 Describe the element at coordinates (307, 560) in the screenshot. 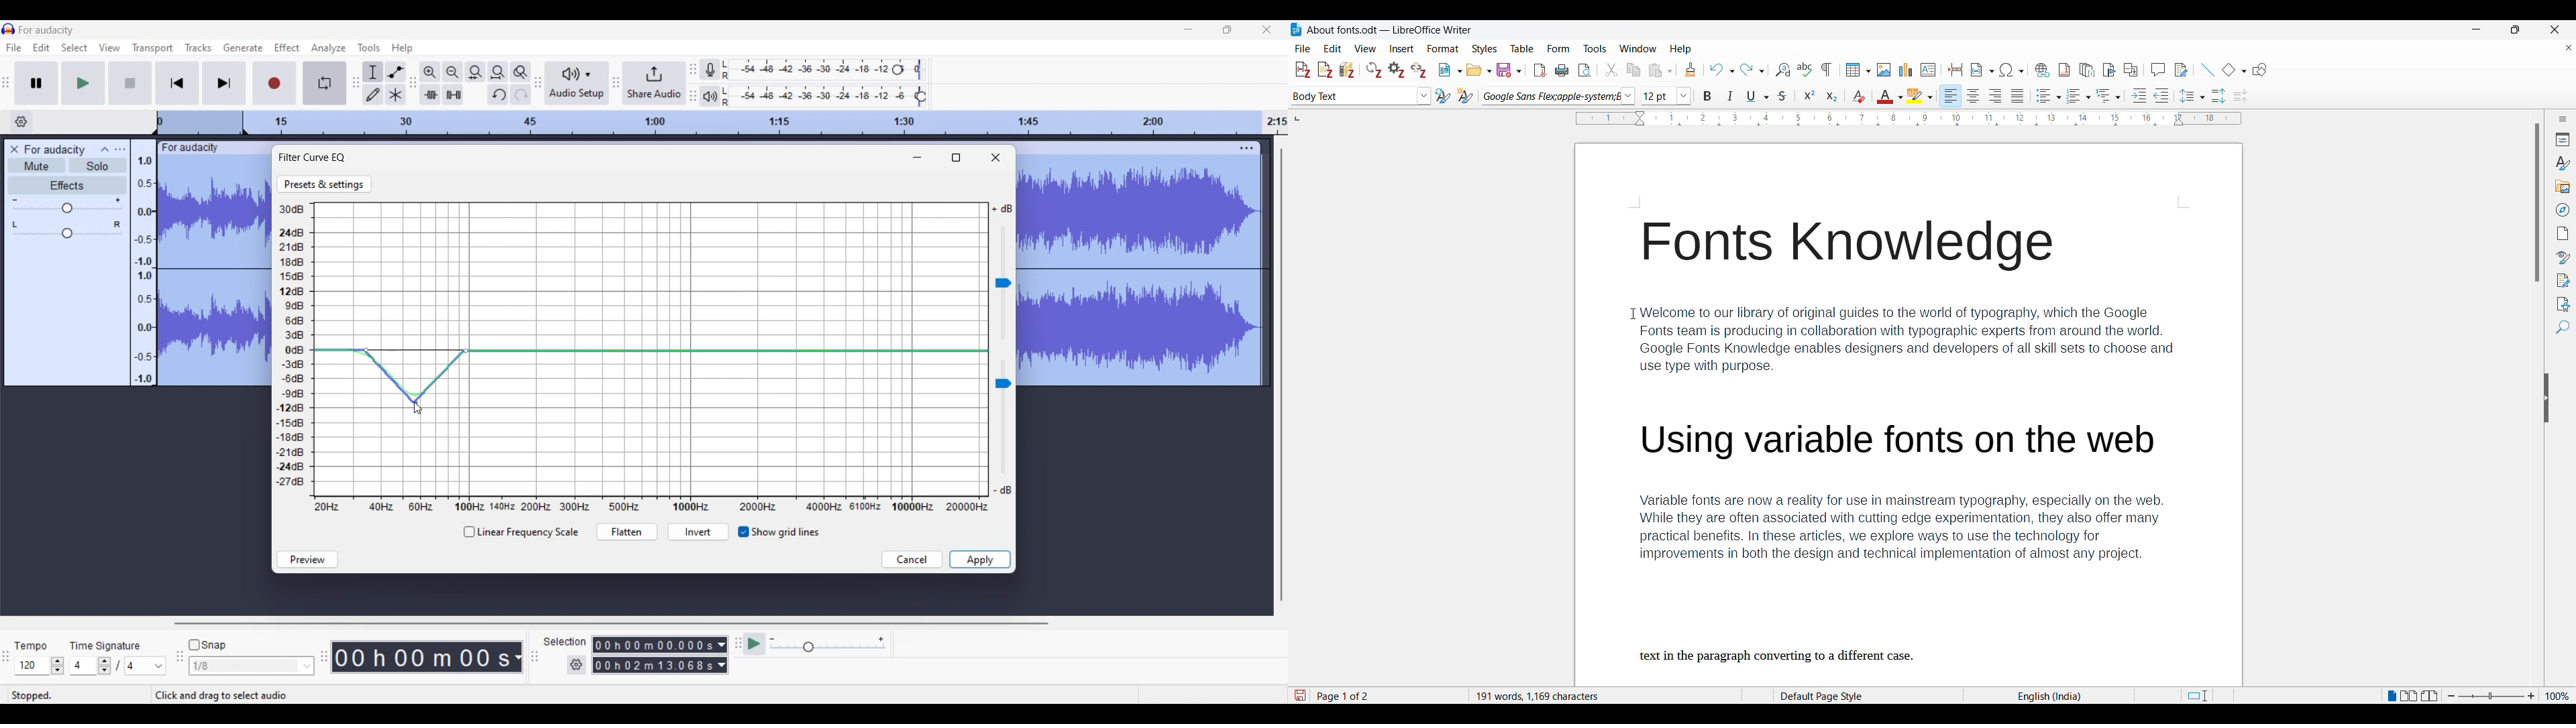

I see `Preview sound` at that location.